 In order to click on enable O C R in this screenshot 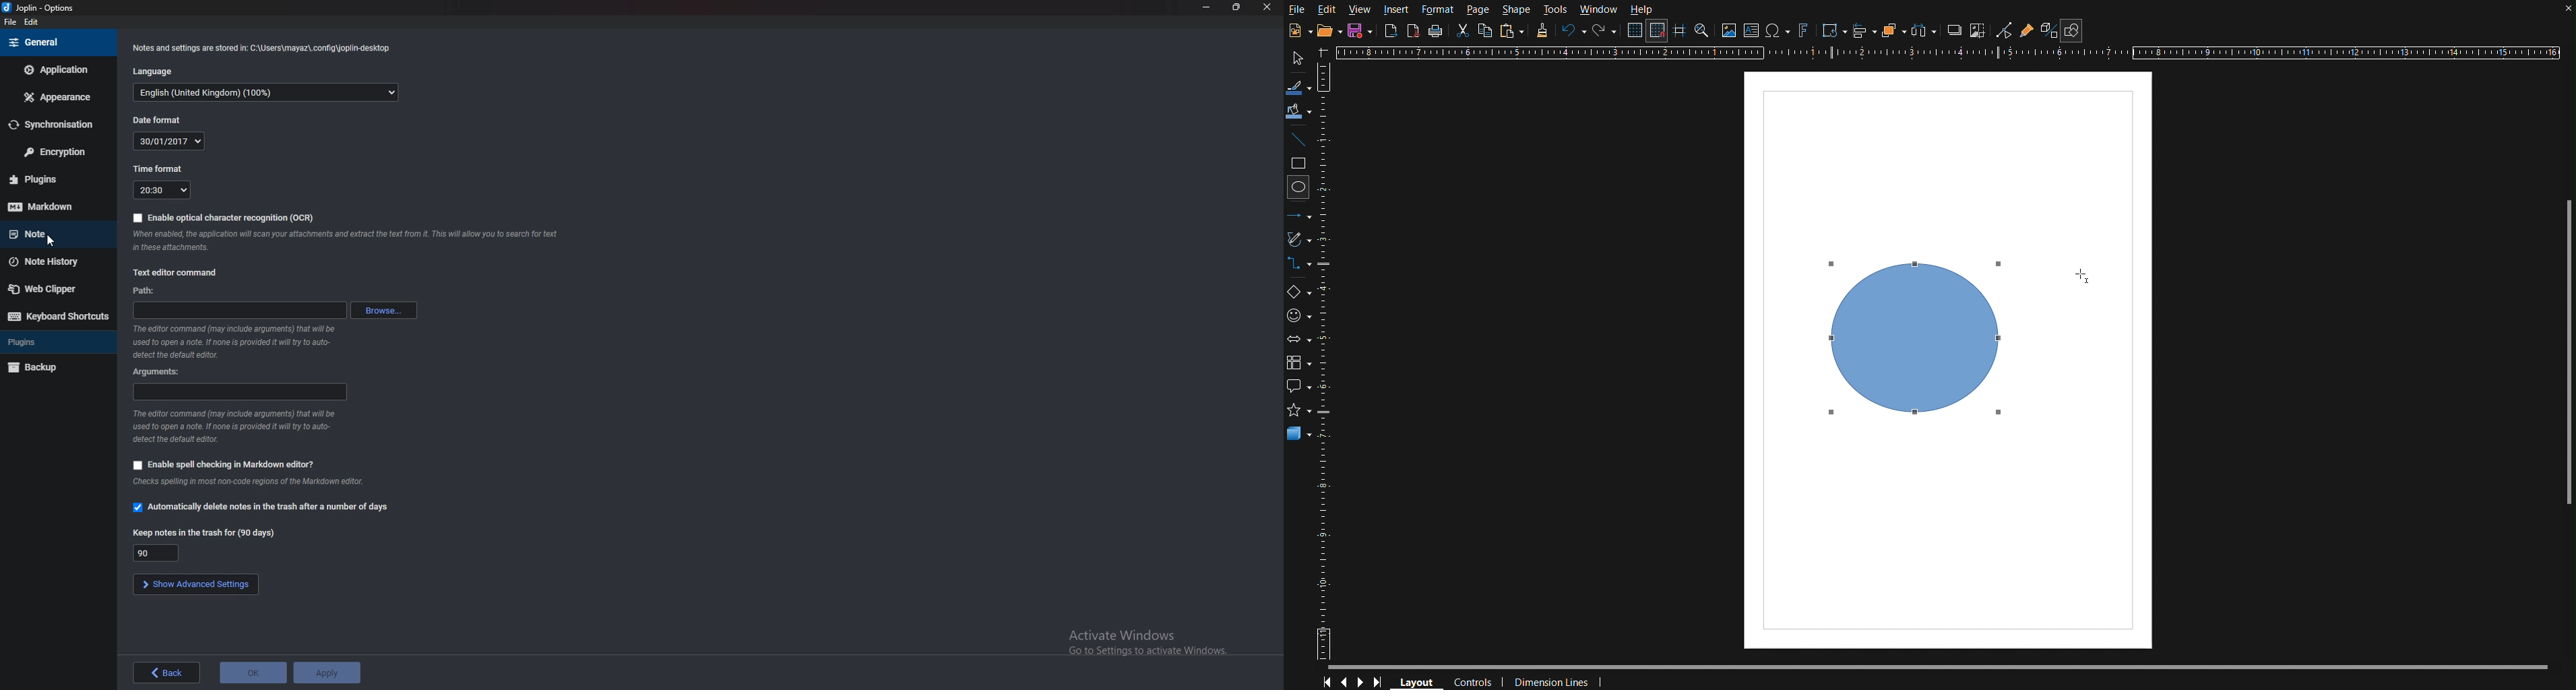, I will do `click(230, 217)`.